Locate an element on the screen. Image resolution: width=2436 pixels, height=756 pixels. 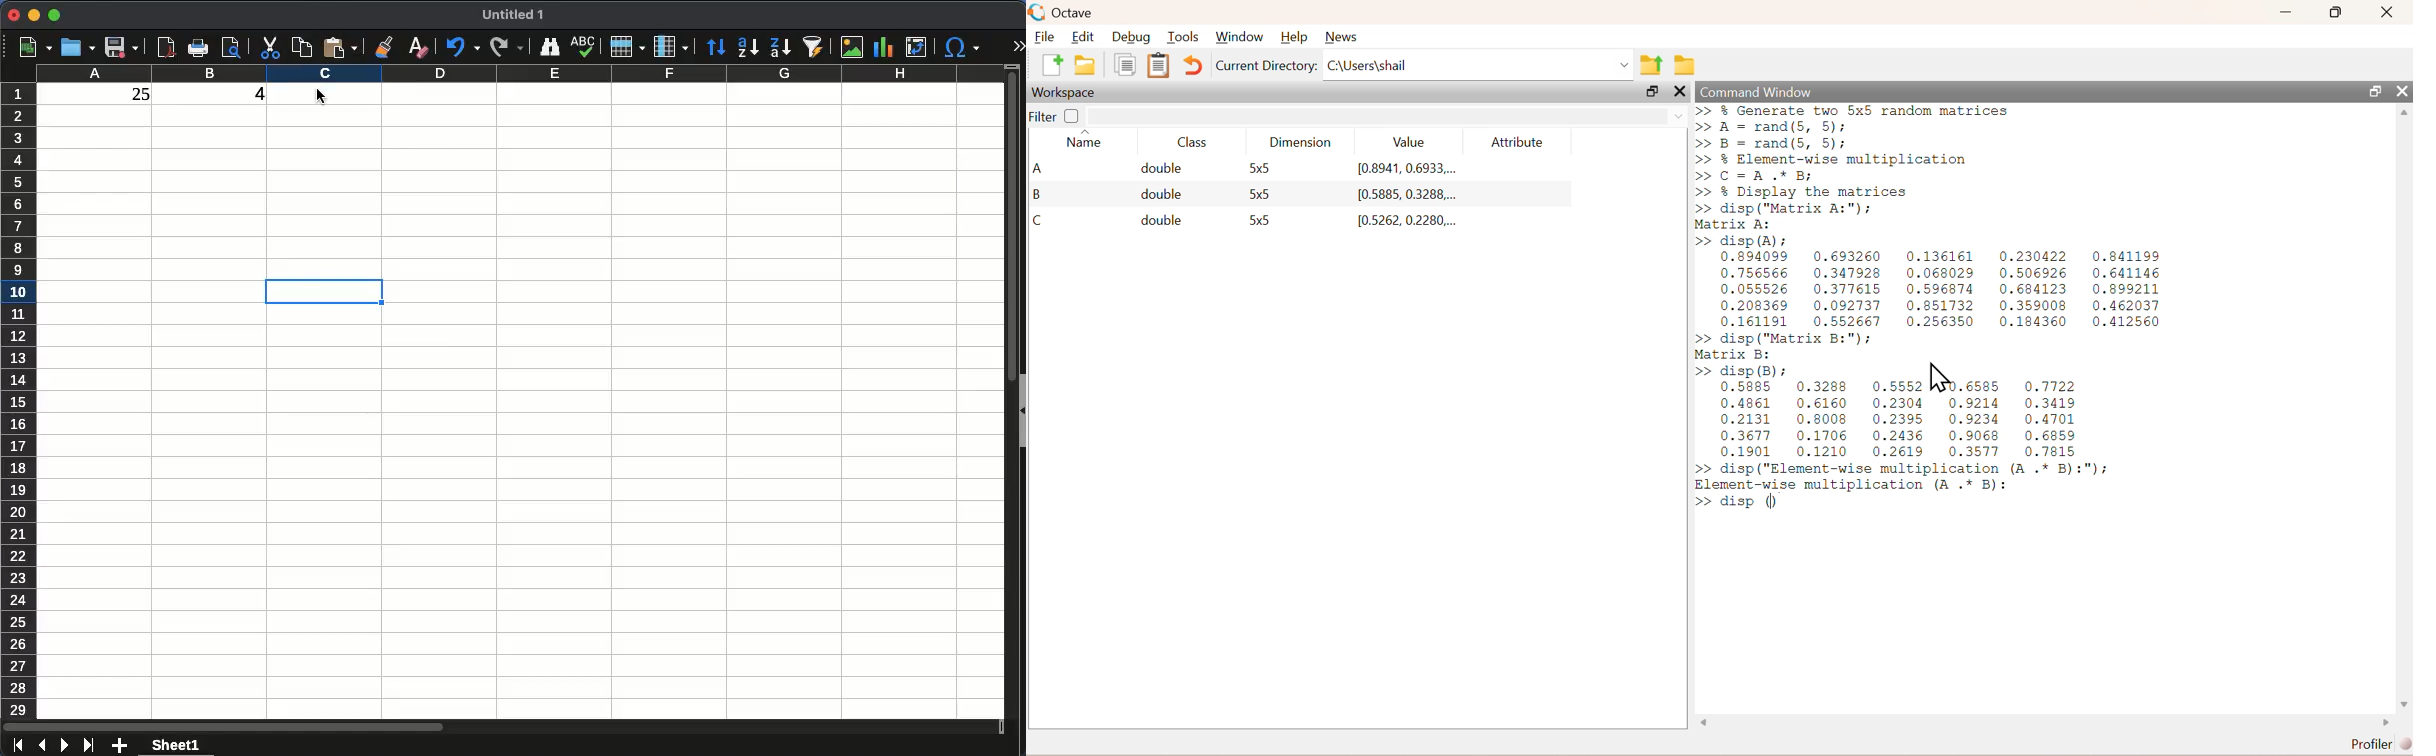
maximize is located at coordinates (53, 15).